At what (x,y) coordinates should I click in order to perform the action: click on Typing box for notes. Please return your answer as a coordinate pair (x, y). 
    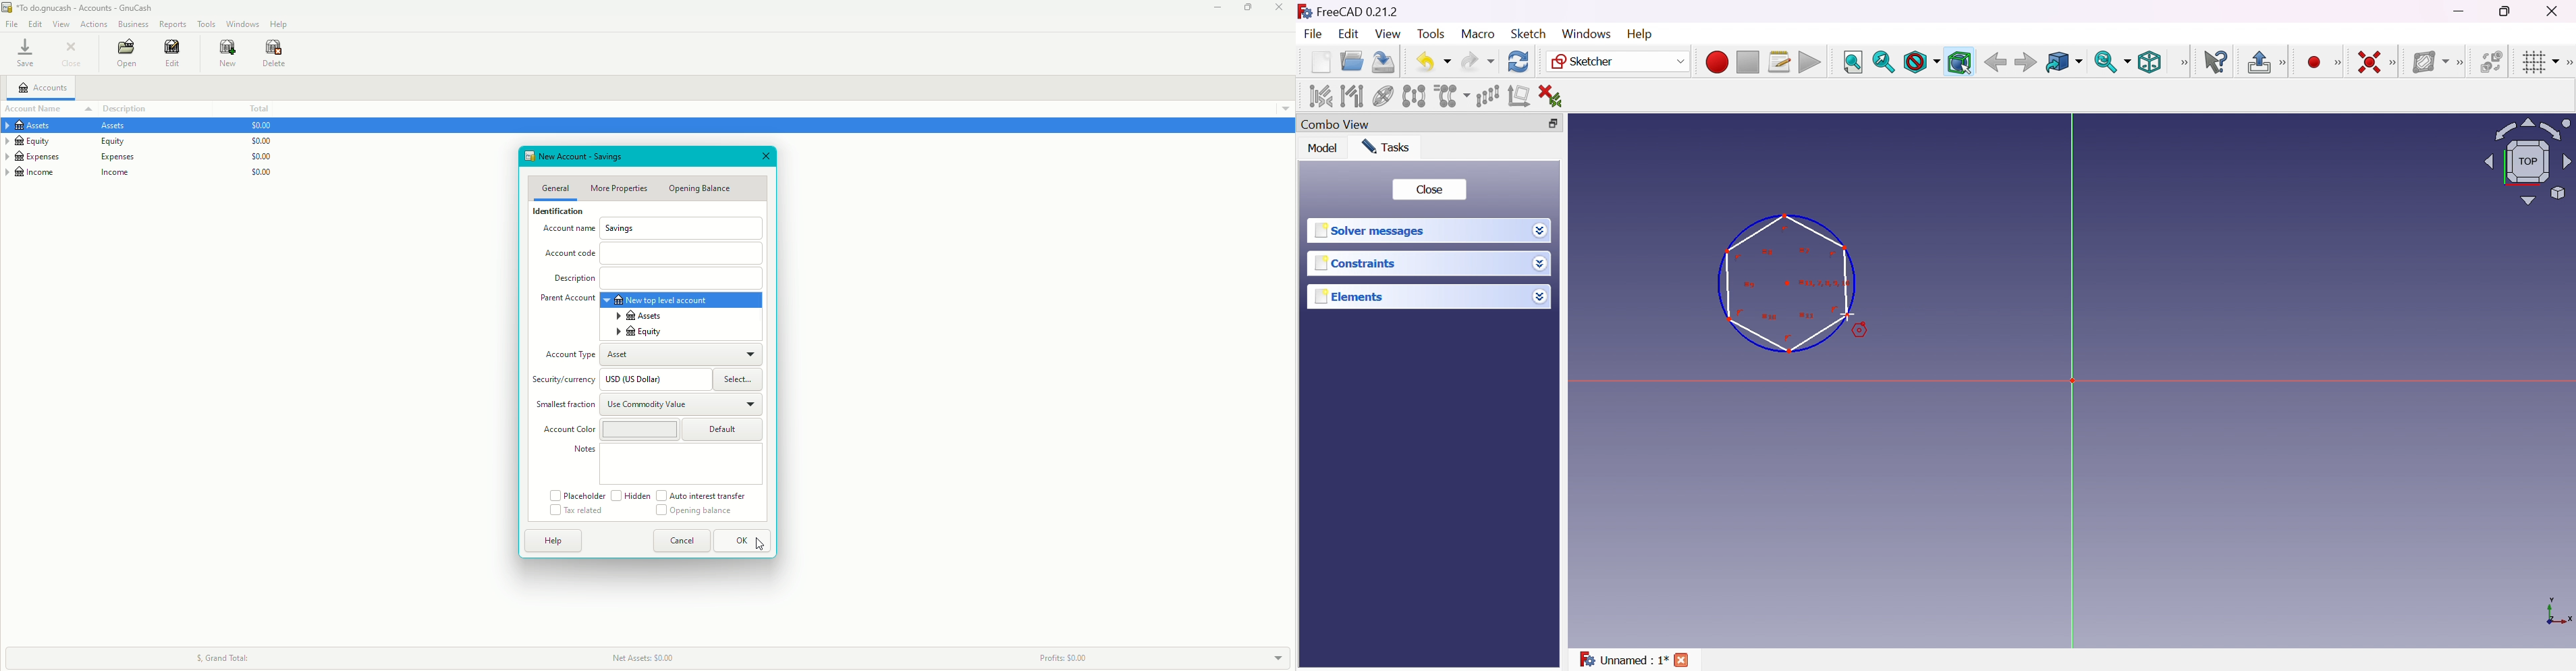
    Looking at the image, I should click on (682, 464).